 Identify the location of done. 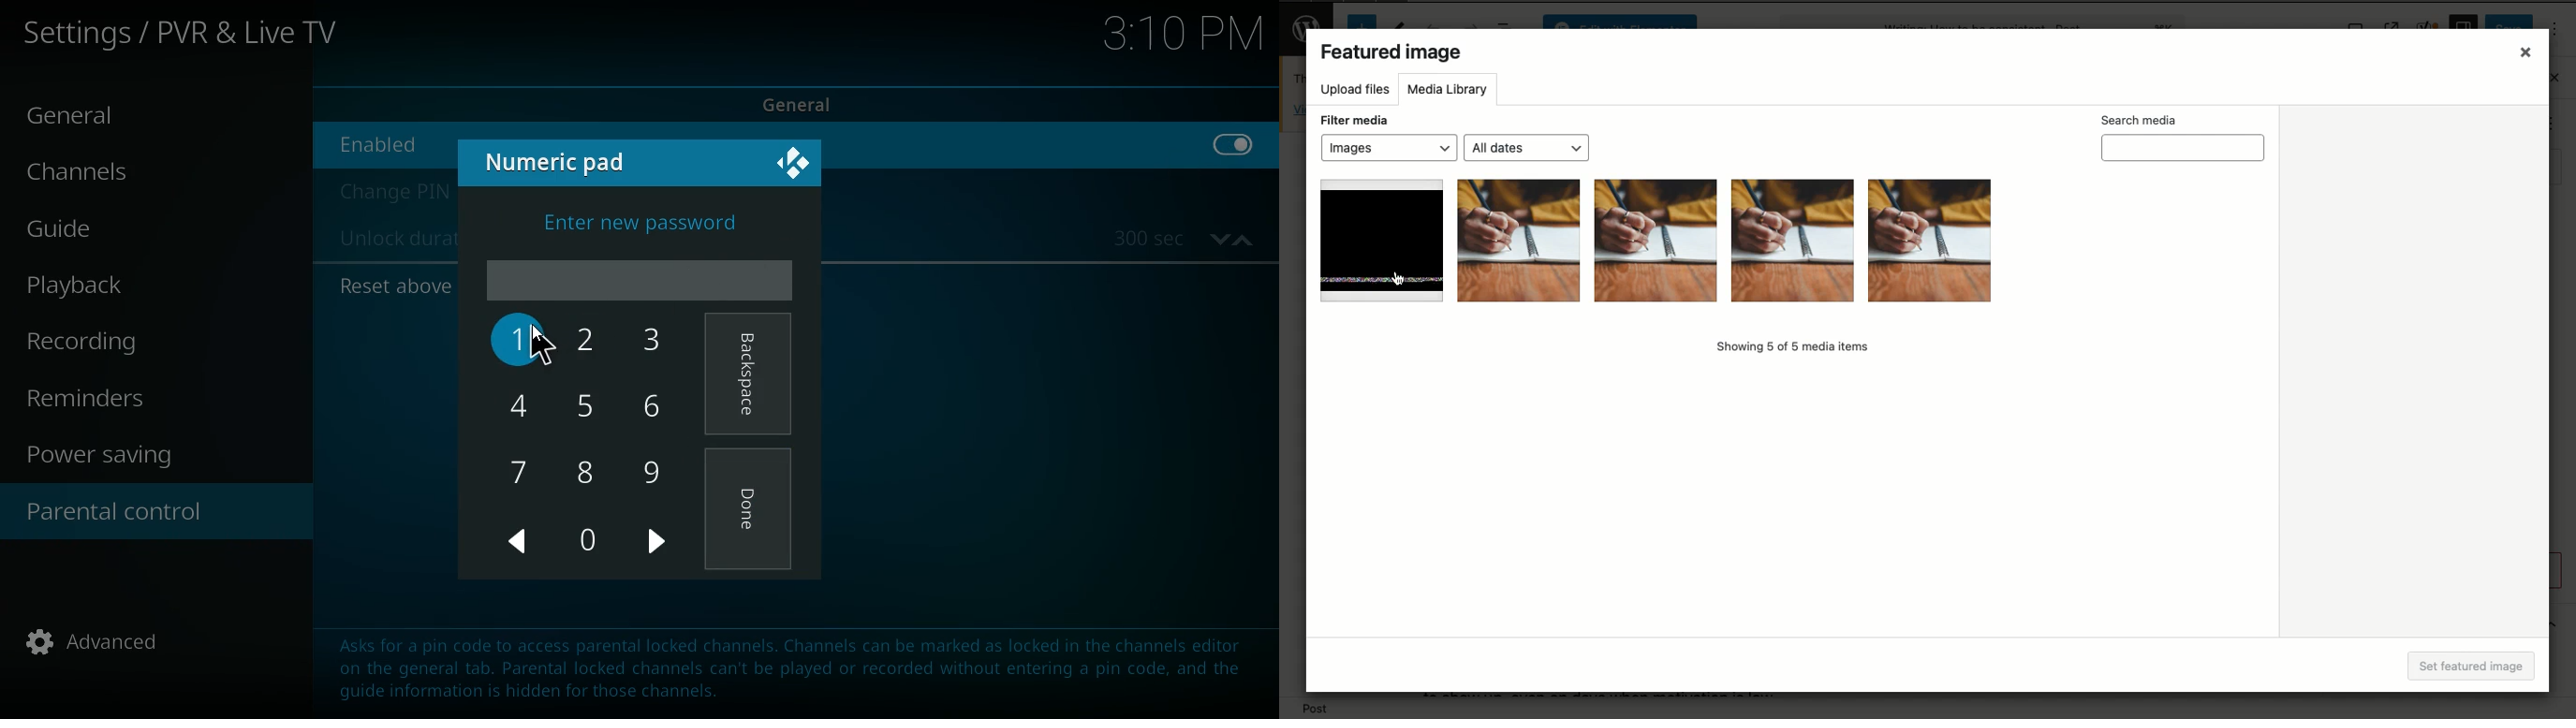
(750, 515).